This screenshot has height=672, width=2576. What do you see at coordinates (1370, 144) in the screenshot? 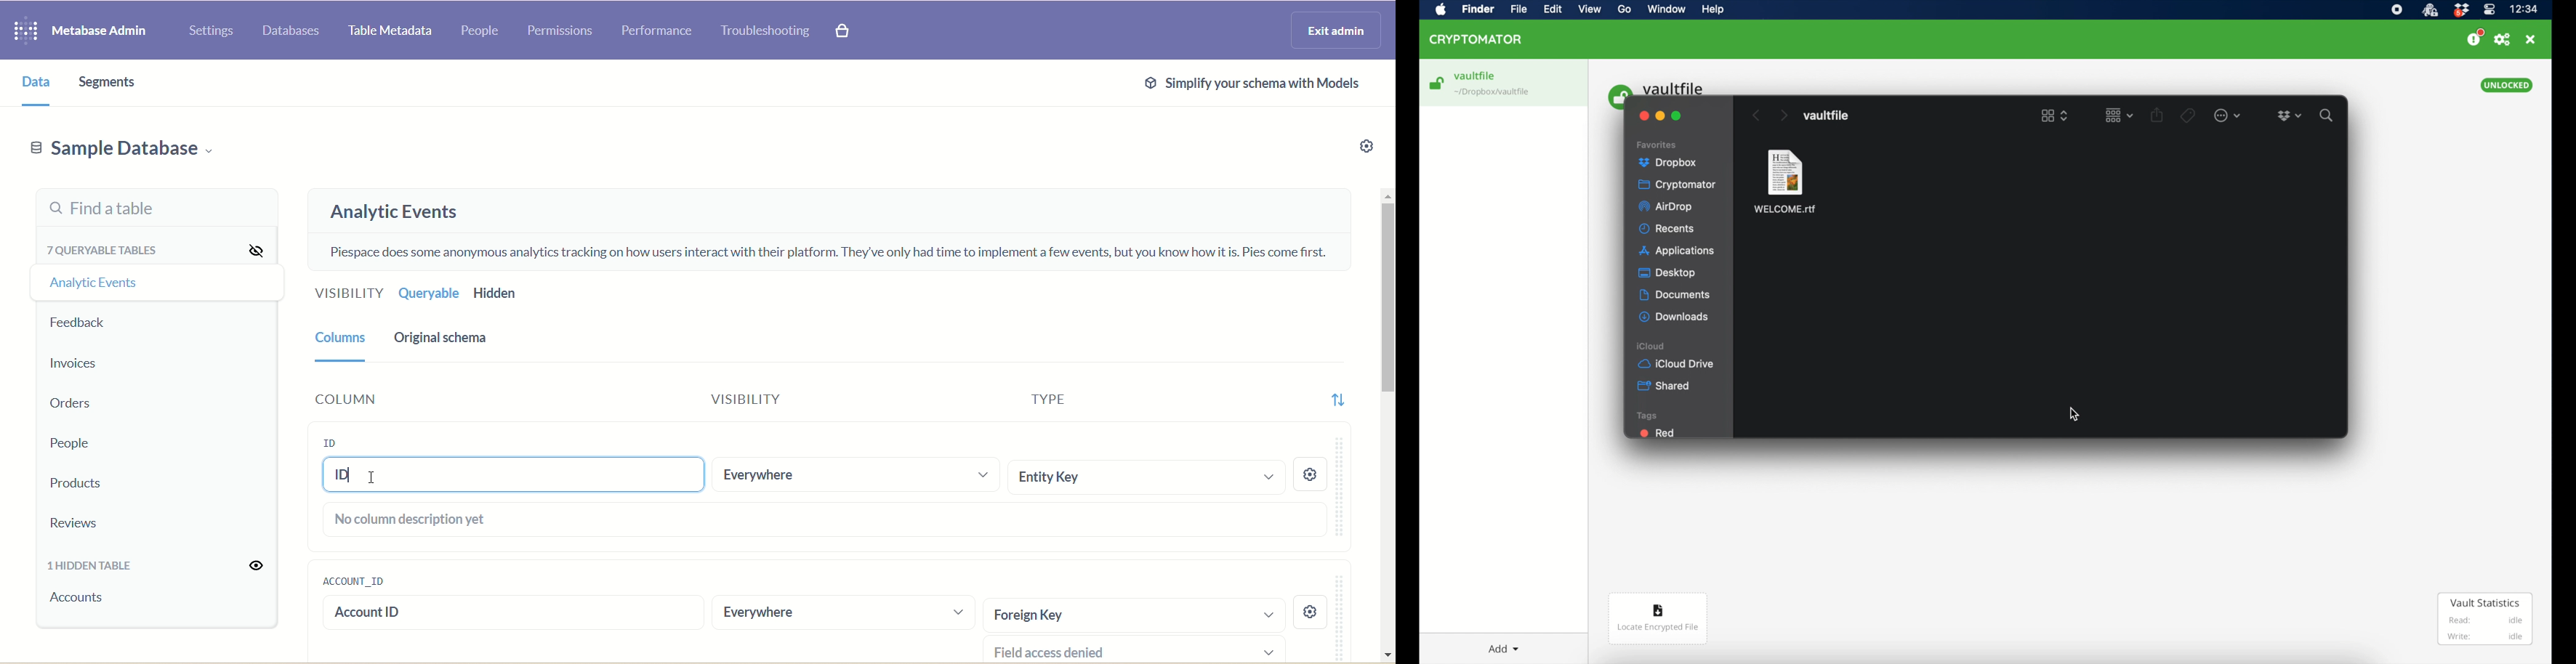
I see `Settings` at bounding box center [1370, 144].